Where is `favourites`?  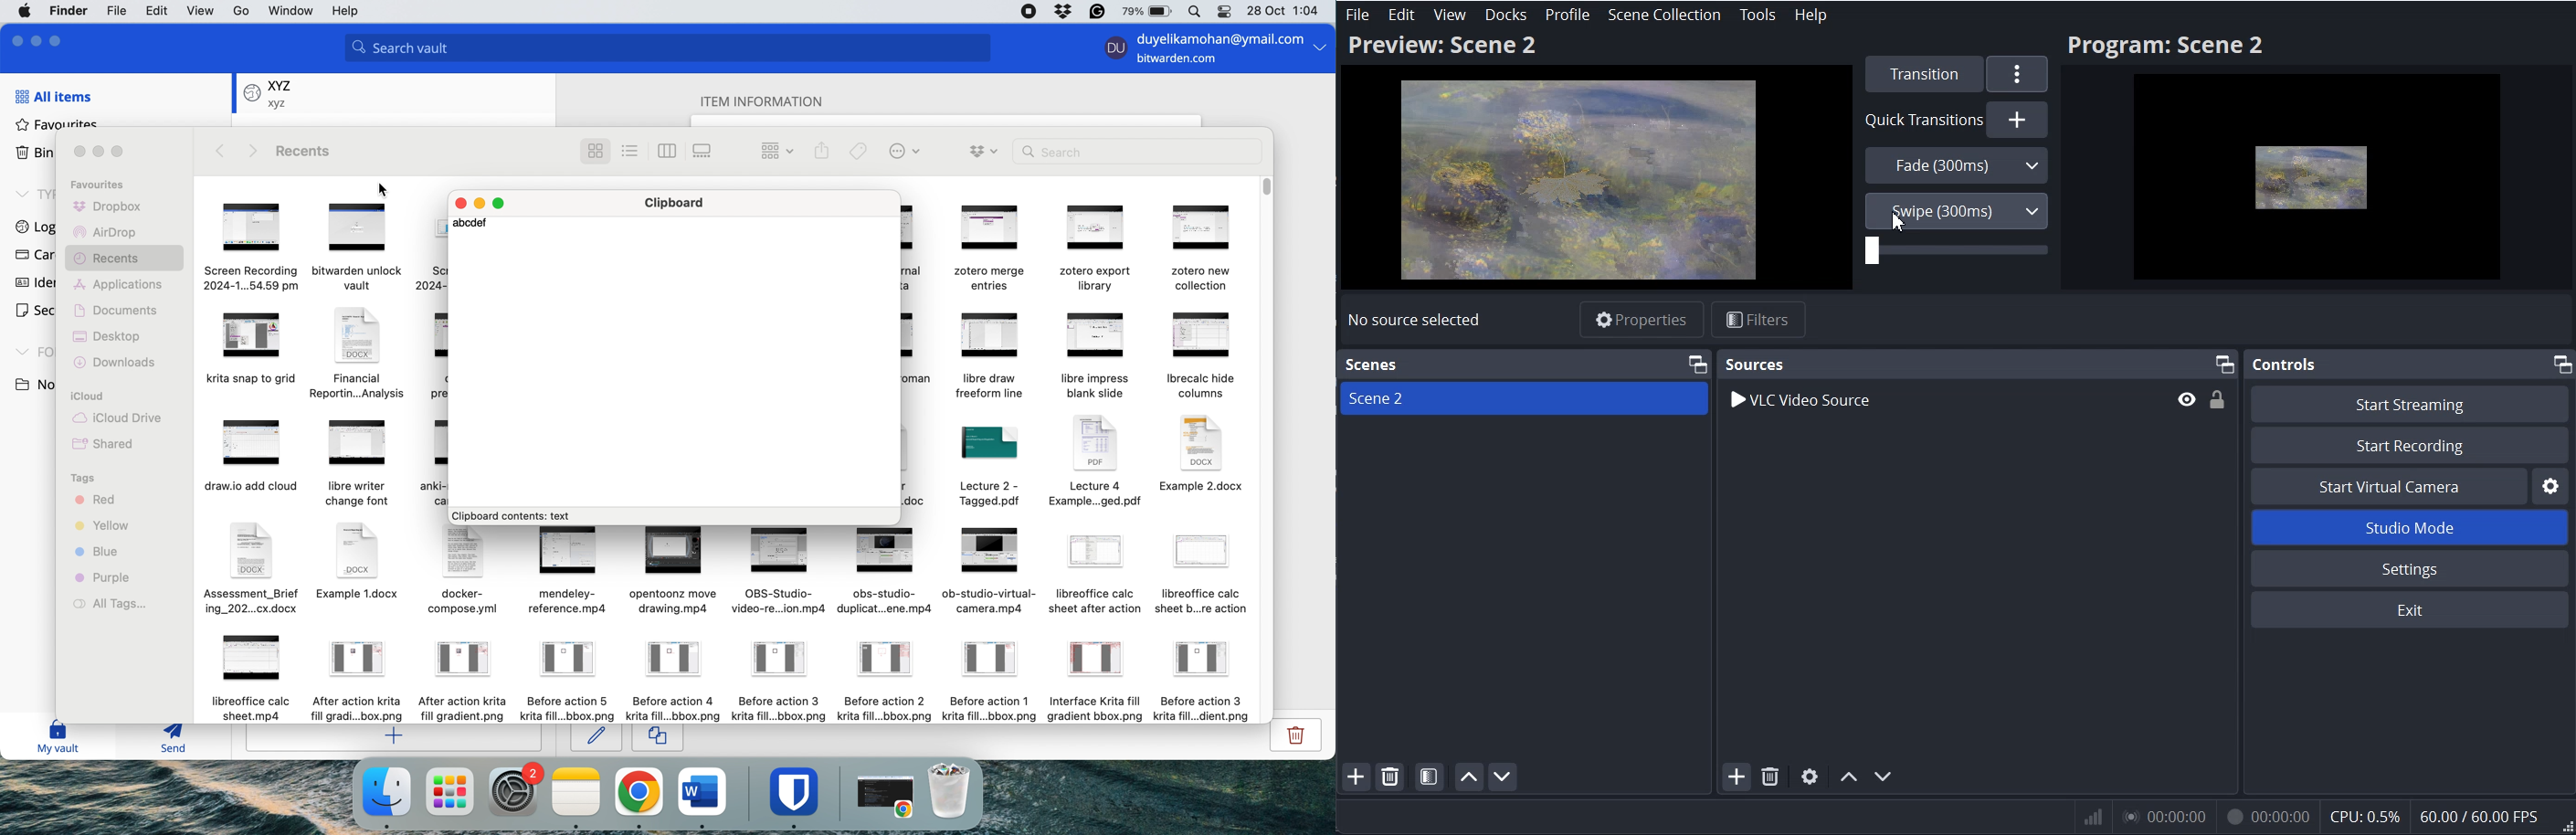 favourites is located at coordinates (103, 185).